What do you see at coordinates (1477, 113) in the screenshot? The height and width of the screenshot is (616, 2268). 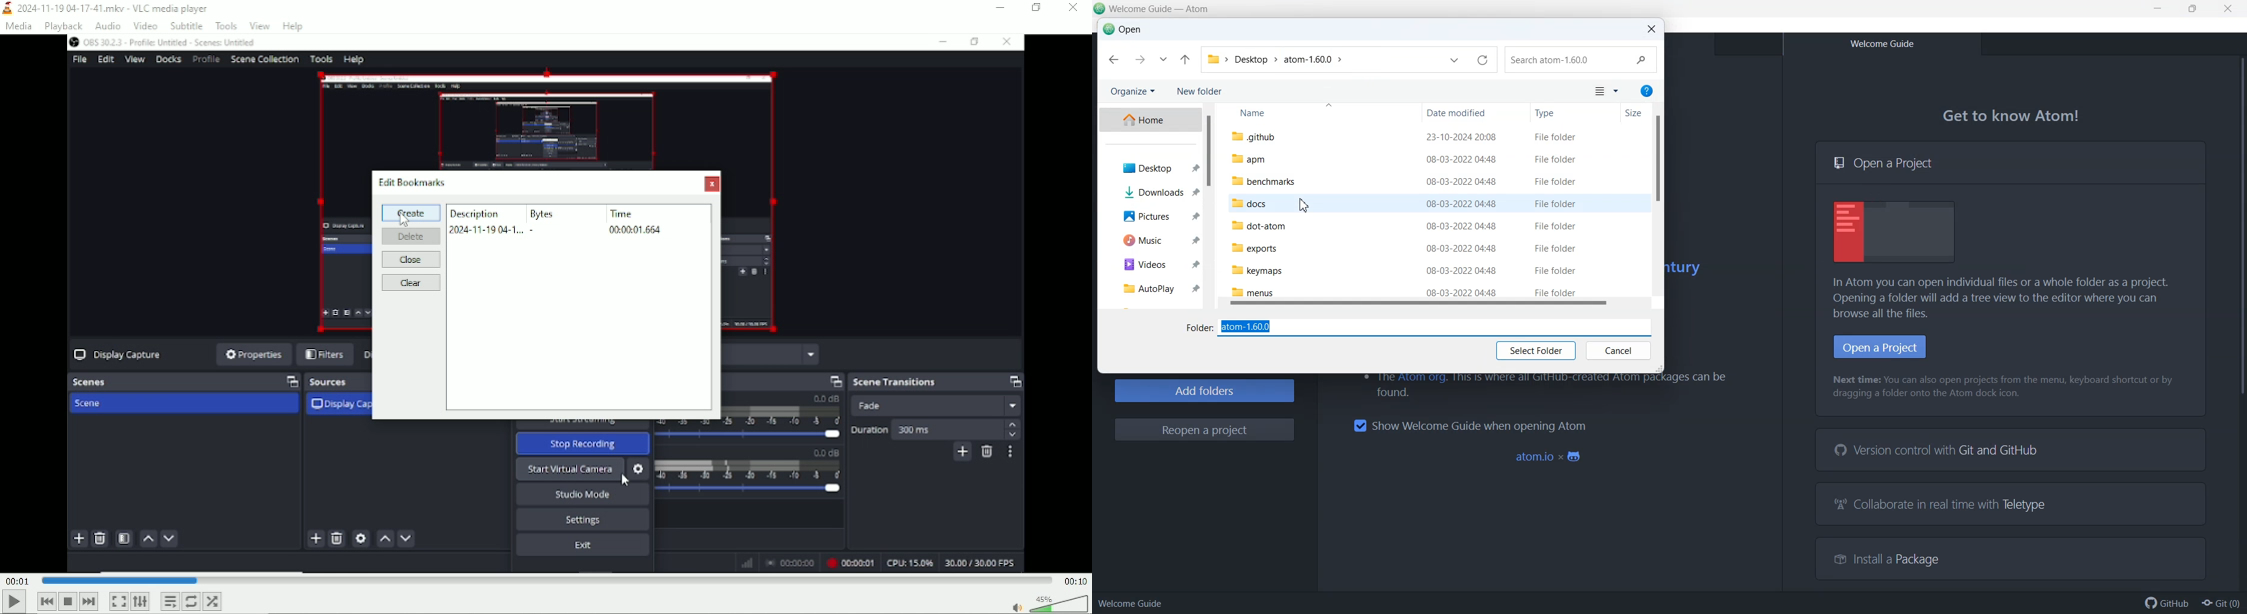 I see `Date modified` at bounding box center [1477, 113].